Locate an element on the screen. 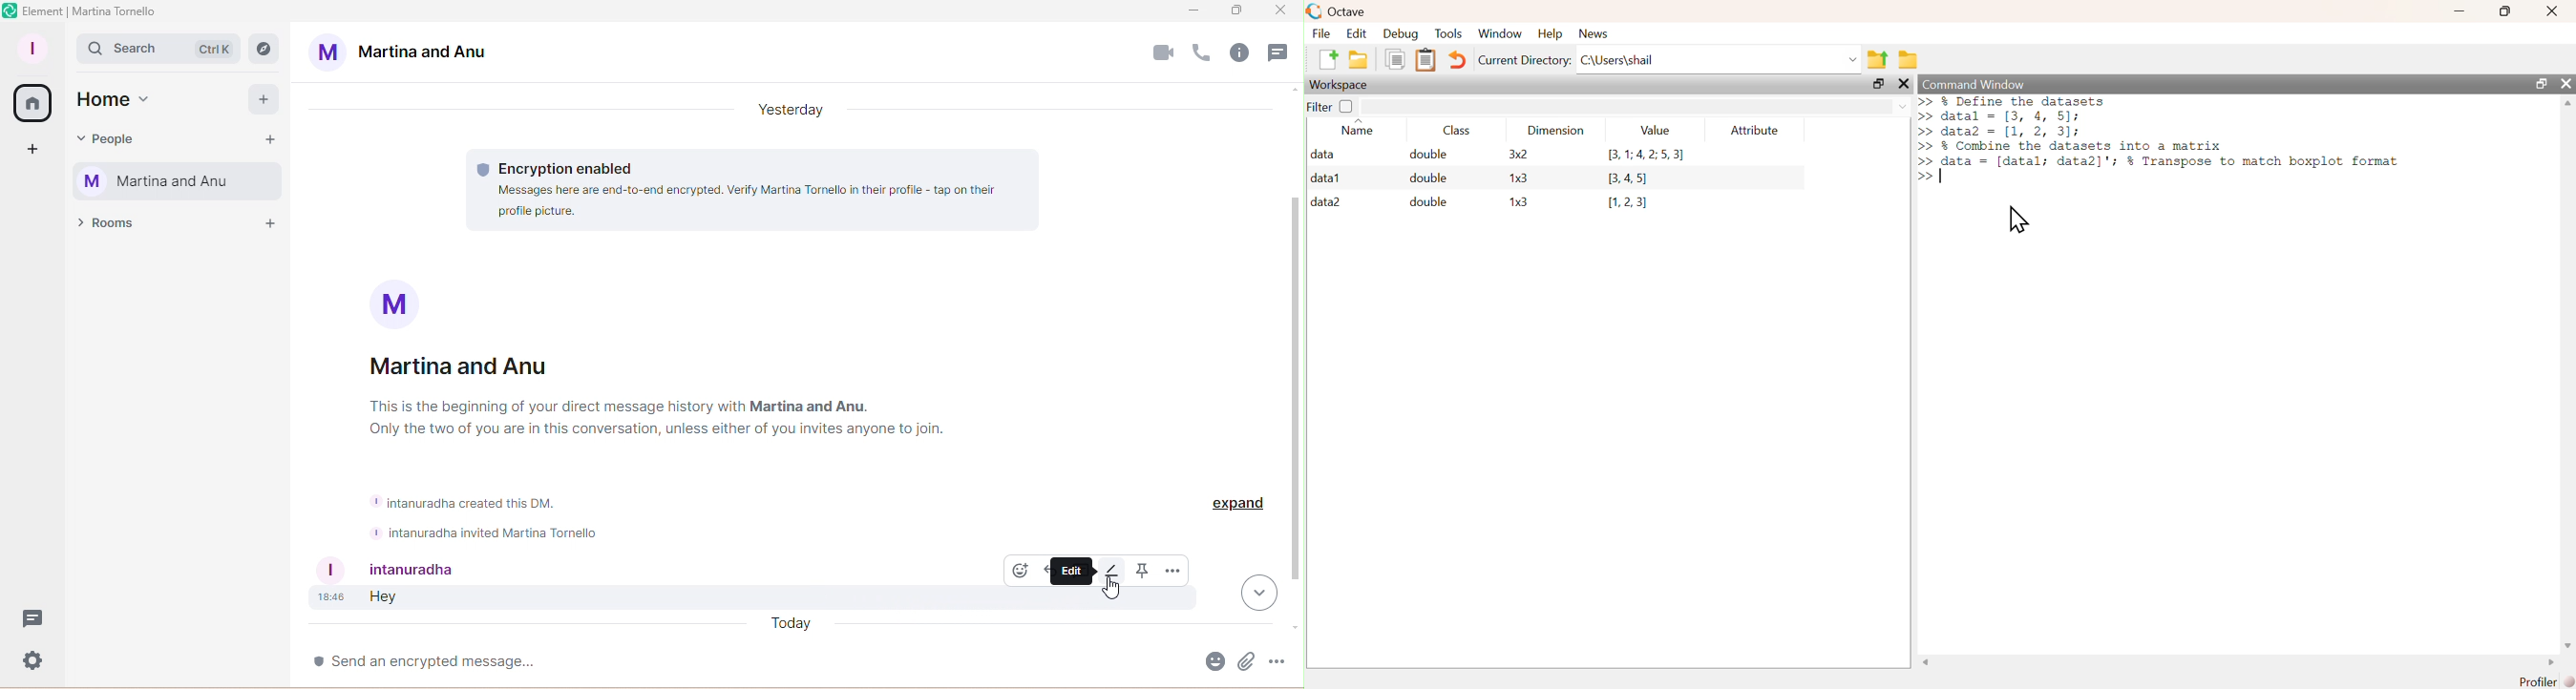 The height and width of the screenshot is (700, 2576). close is located at coordinates (1903, 83).